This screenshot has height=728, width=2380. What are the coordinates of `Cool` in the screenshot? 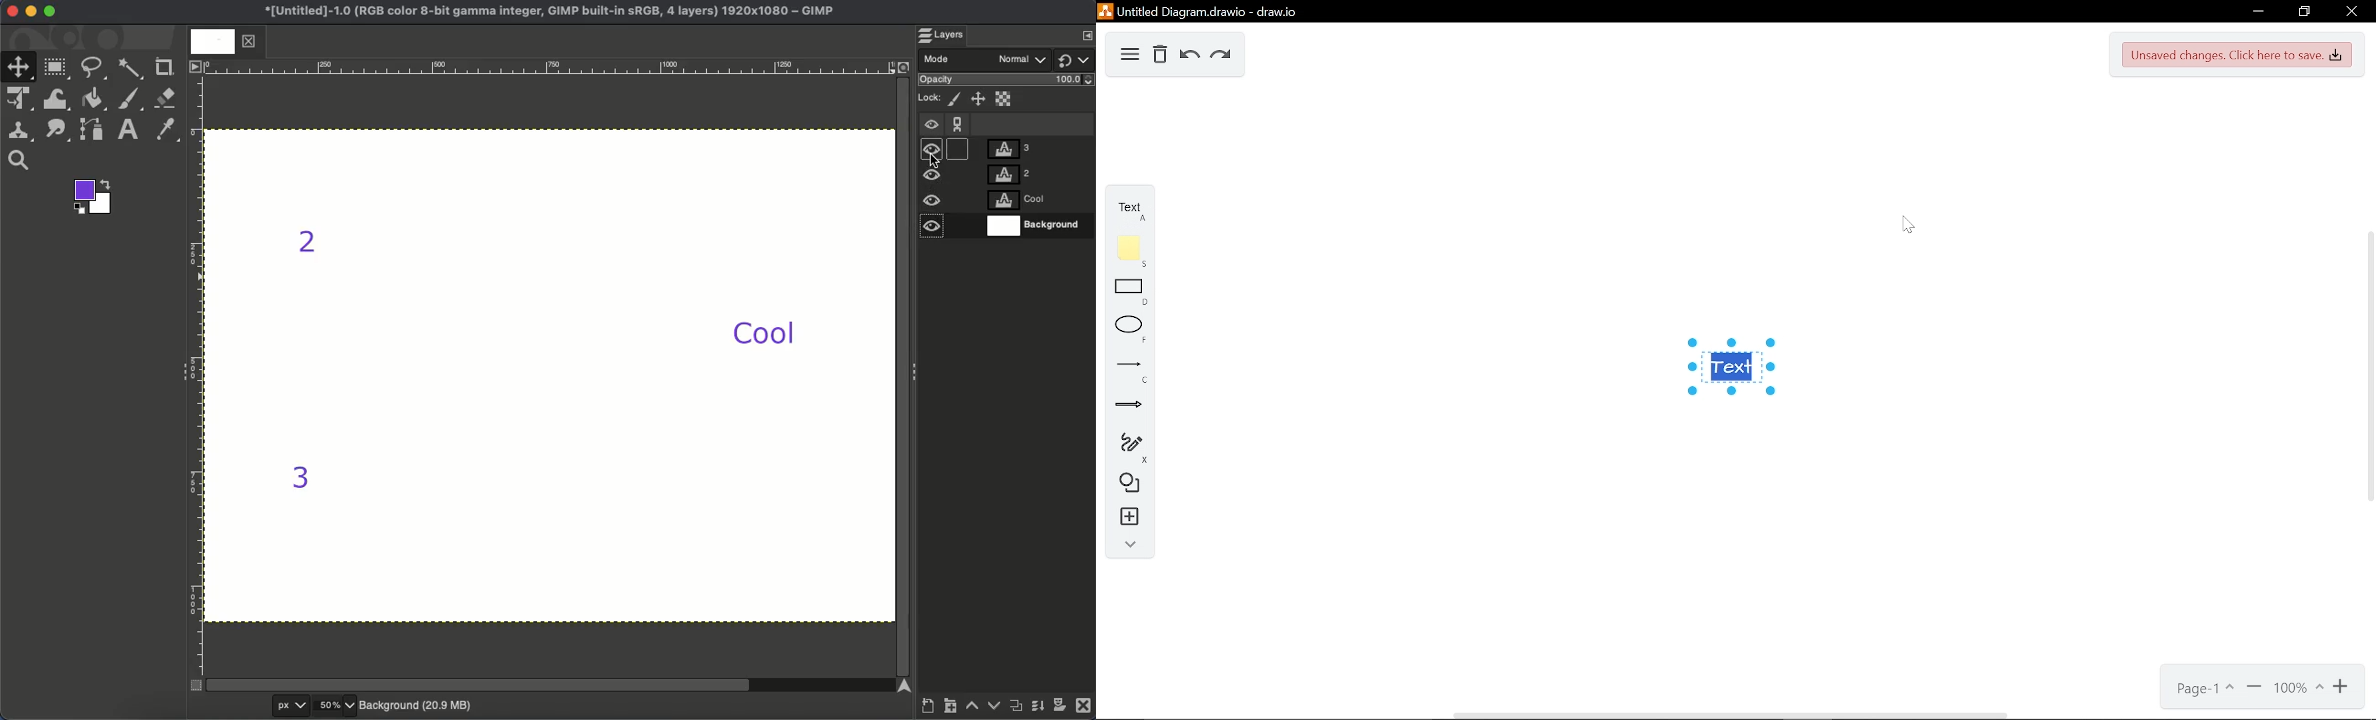 It's located at (763, 334).